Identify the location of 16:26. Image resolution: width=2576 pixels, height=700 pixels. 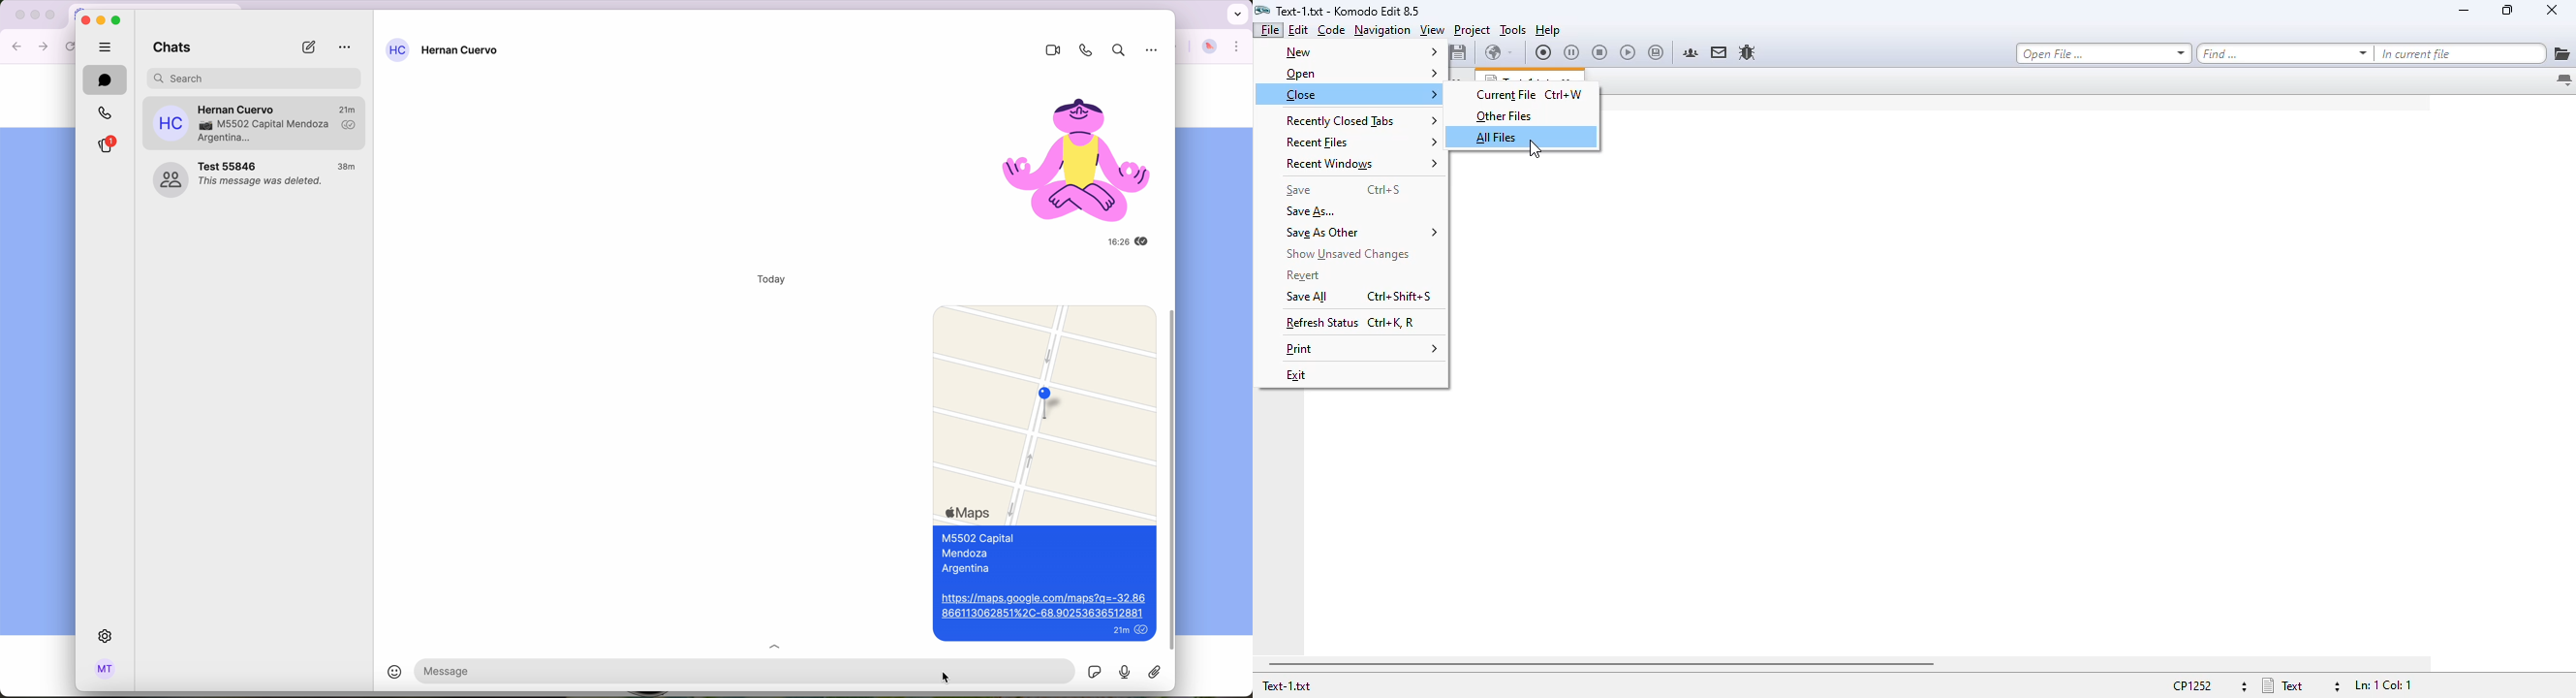
(1107, 242).